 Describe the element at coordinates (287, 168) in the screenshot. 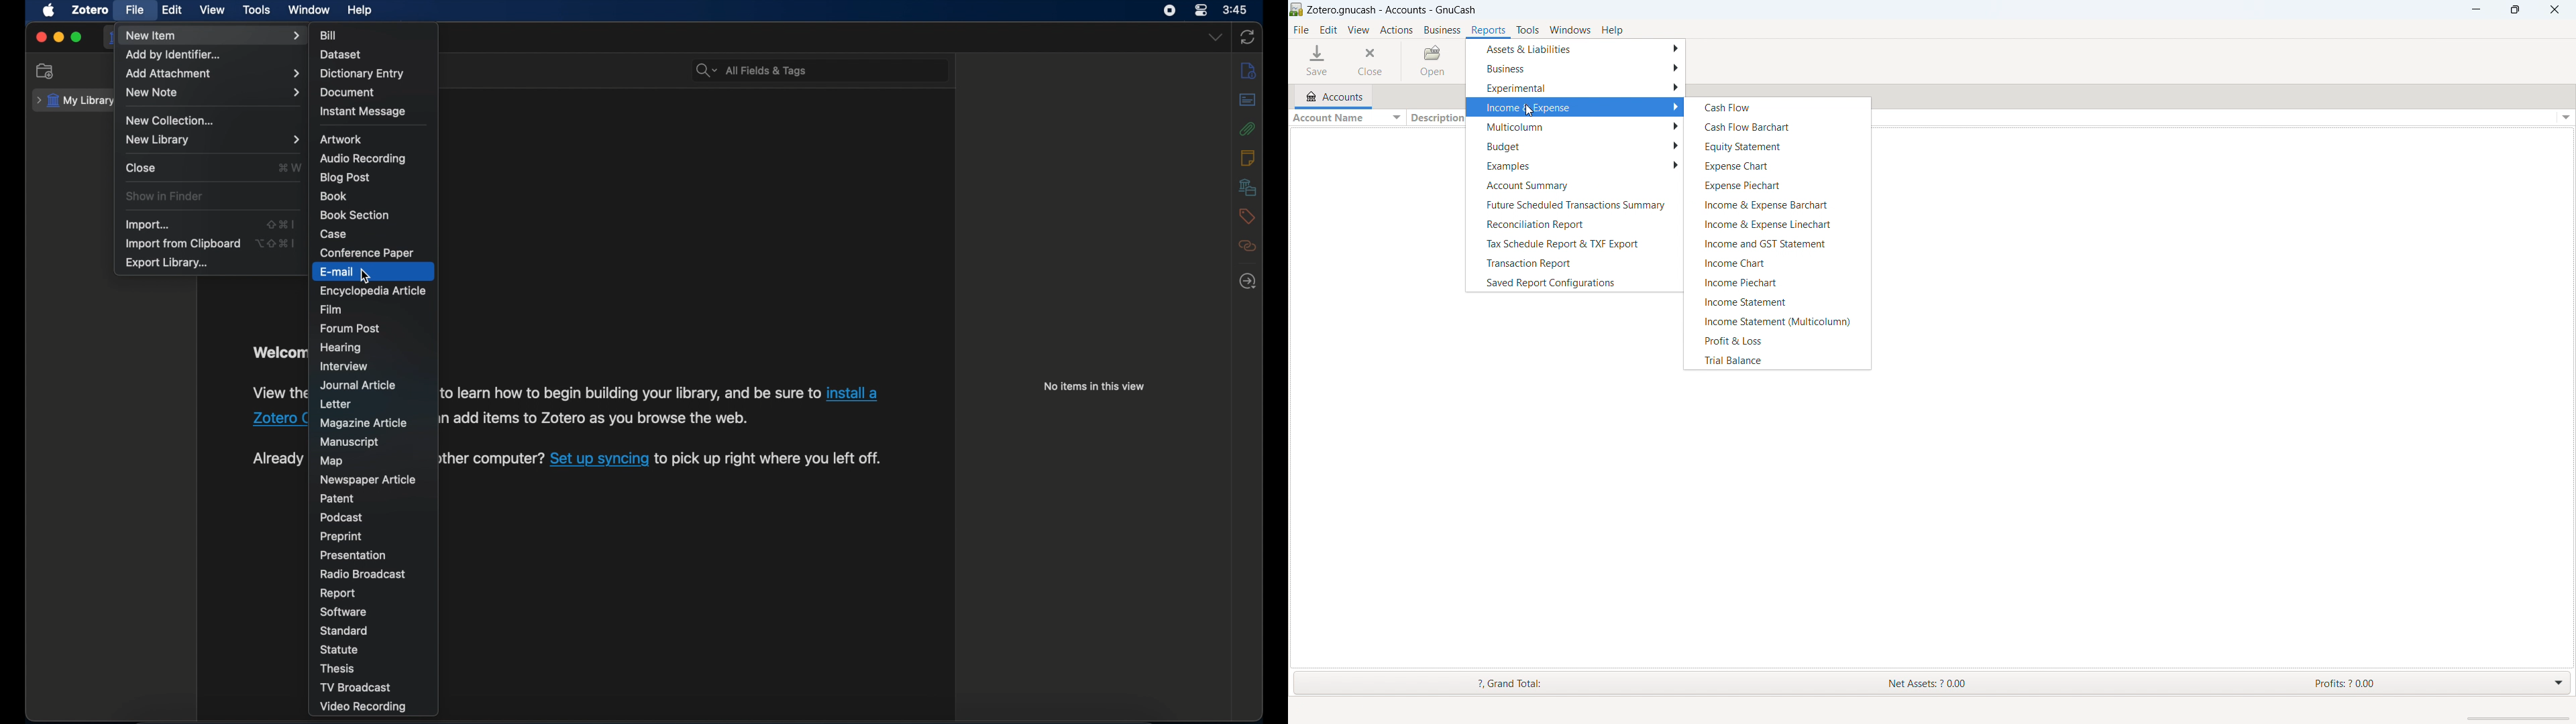

I see `shortcut` at that location.